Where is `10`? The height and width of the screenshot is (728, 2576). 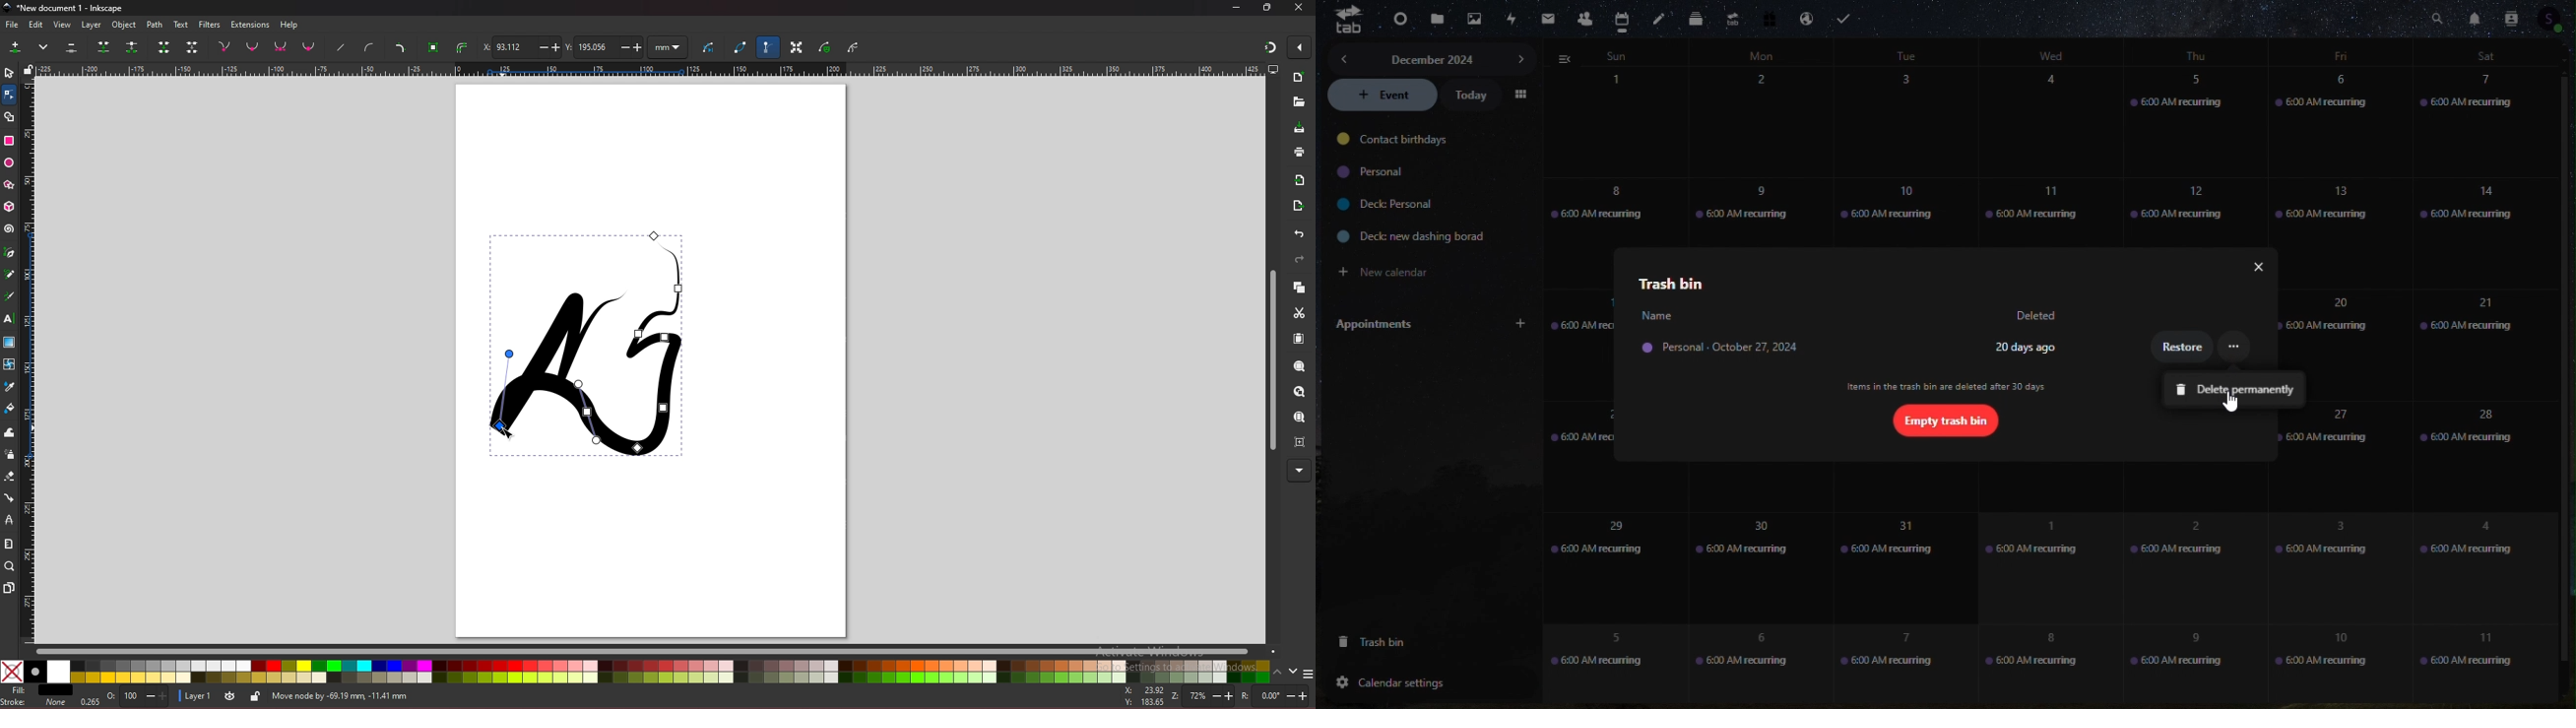 10 is located at coordinates (1900, 204).